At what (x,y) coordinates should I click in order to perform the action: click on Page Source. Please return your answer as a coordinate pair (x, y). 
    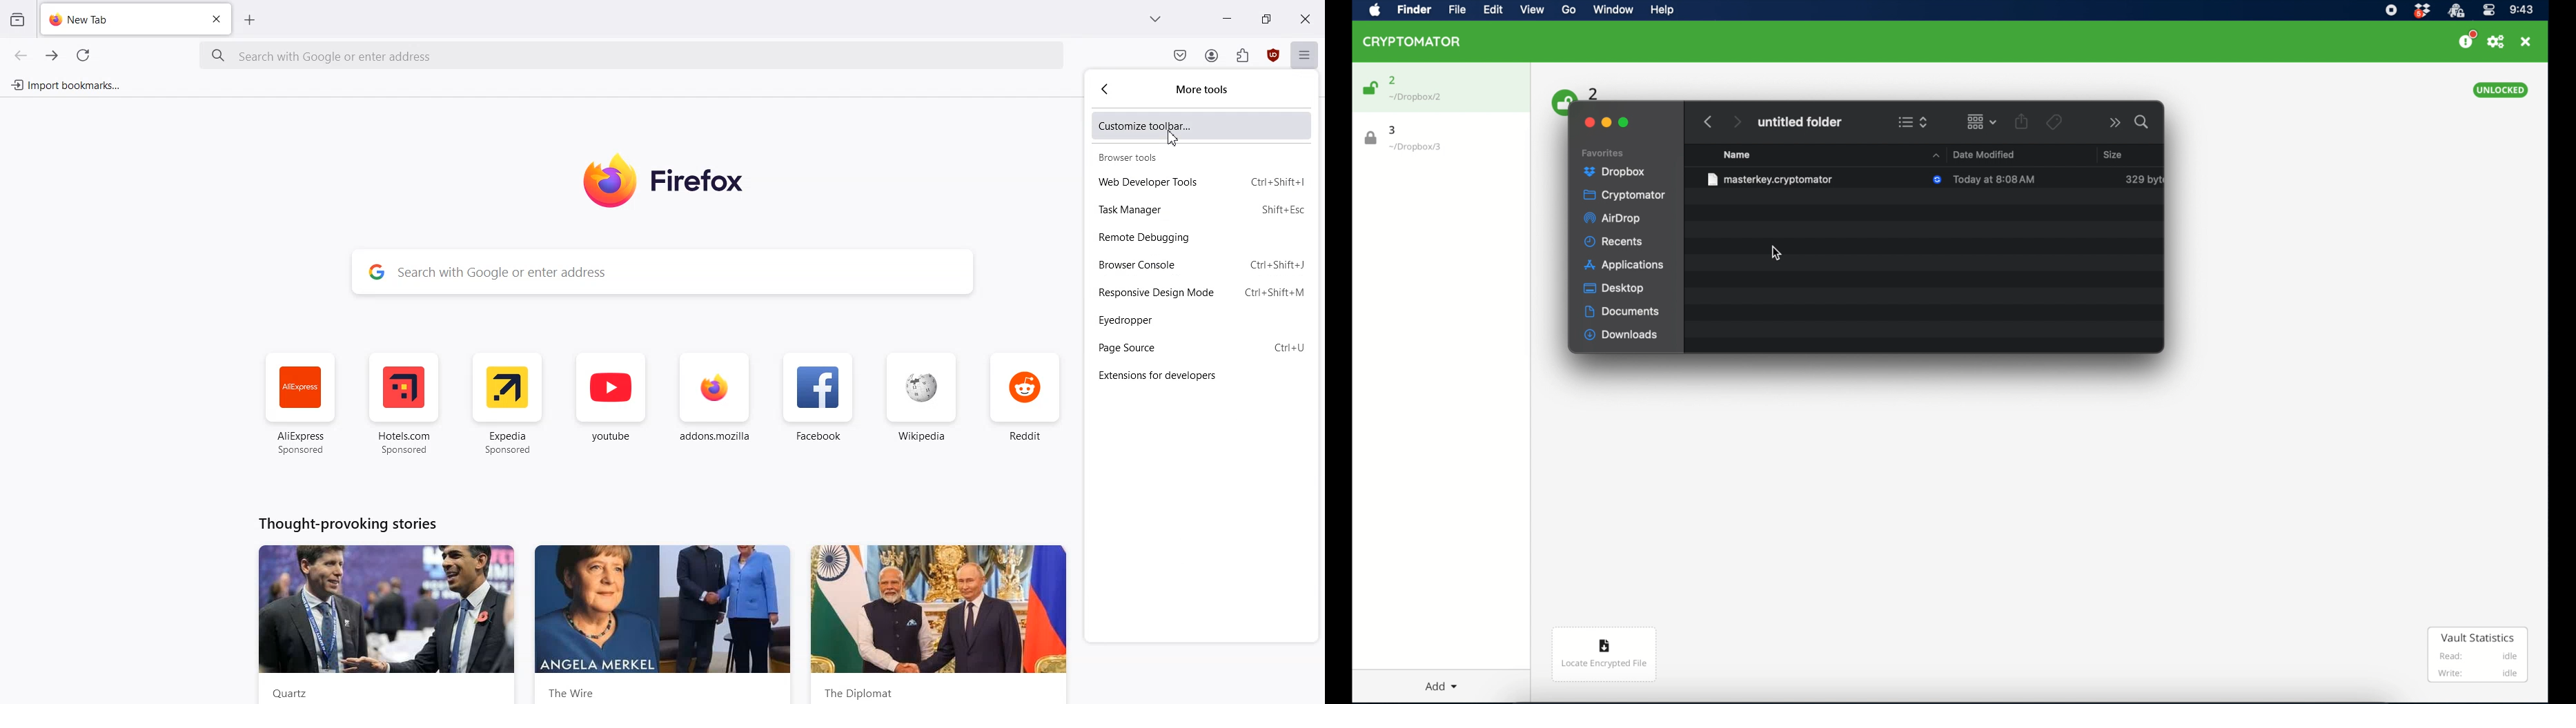
    Looking at the image, I should click on (1145, 349).